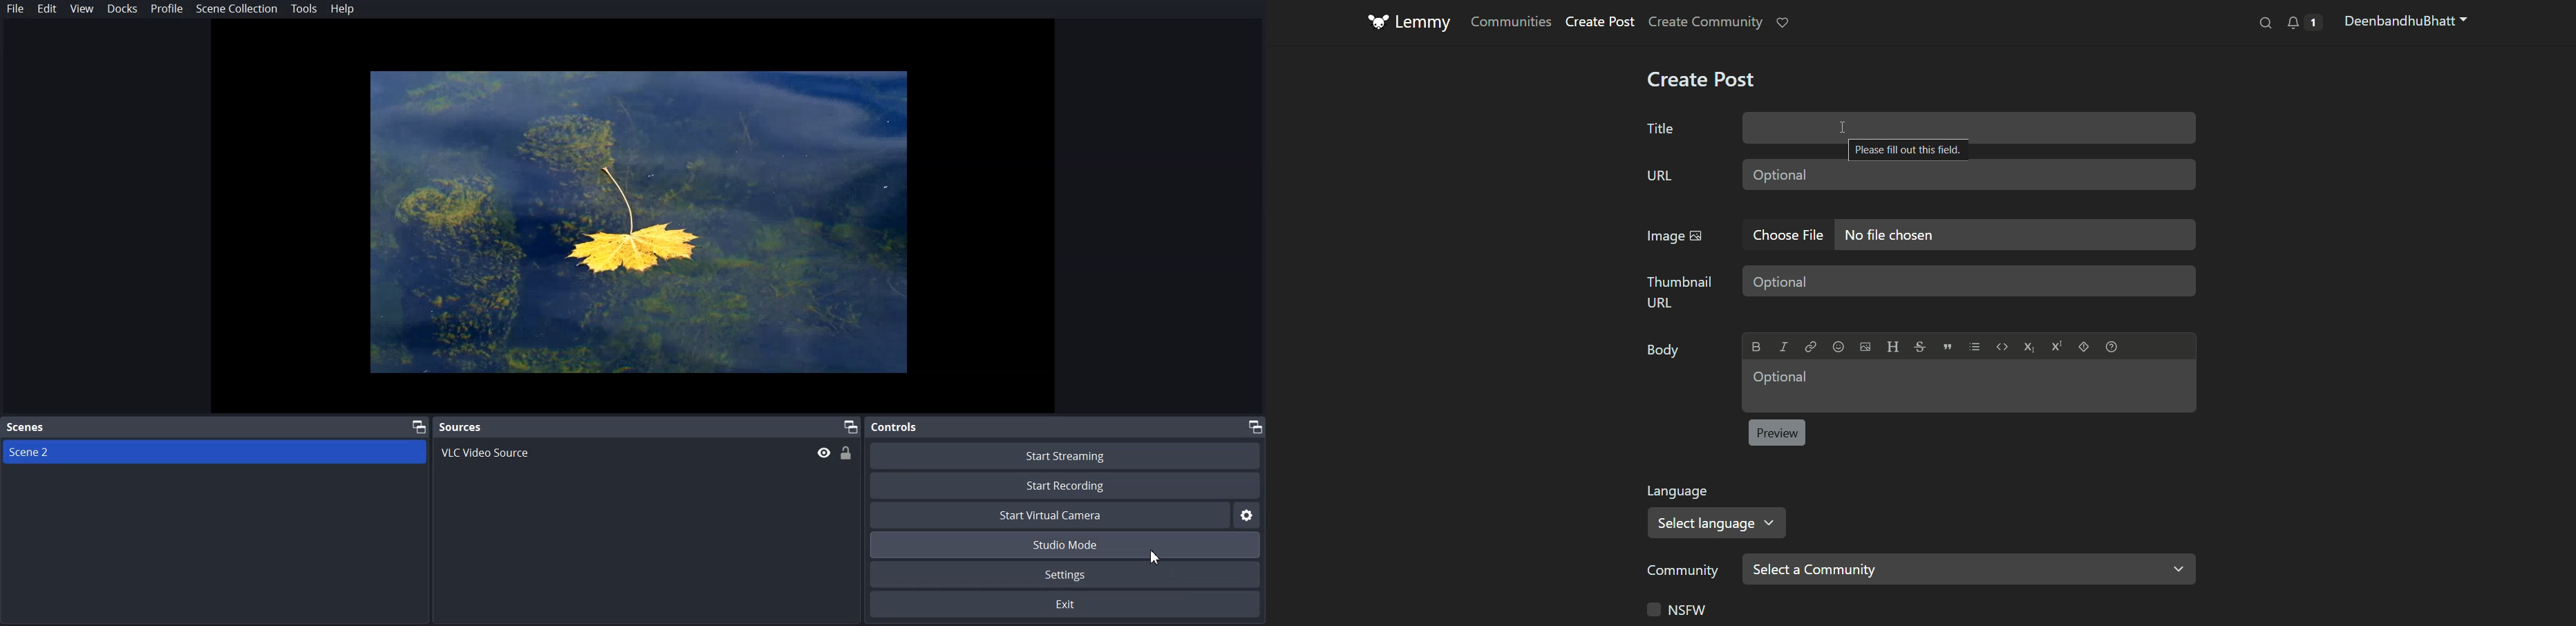 This screenshot has width=2576, height=644. Describe the element at coordinates (851, 426) in the screenshot. I see `Maximize` at that location.